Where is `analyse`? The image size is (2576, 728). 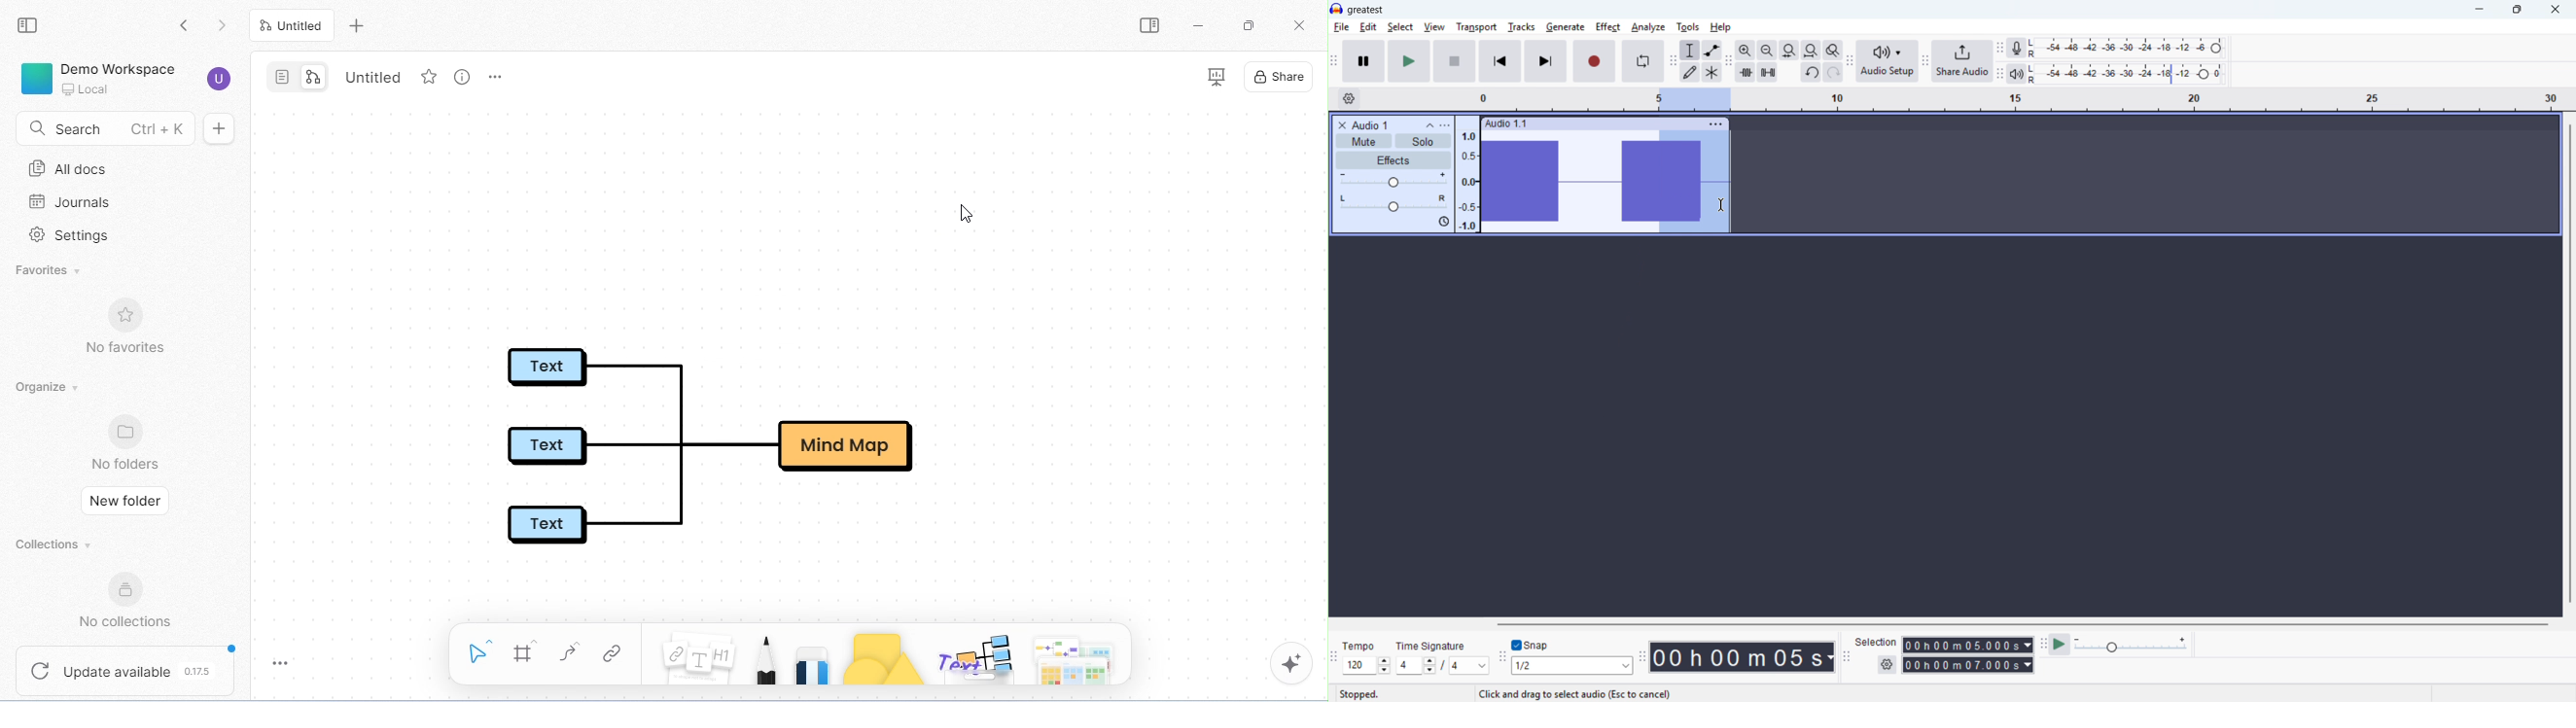 analyse is located at coordinates (1648, 28).